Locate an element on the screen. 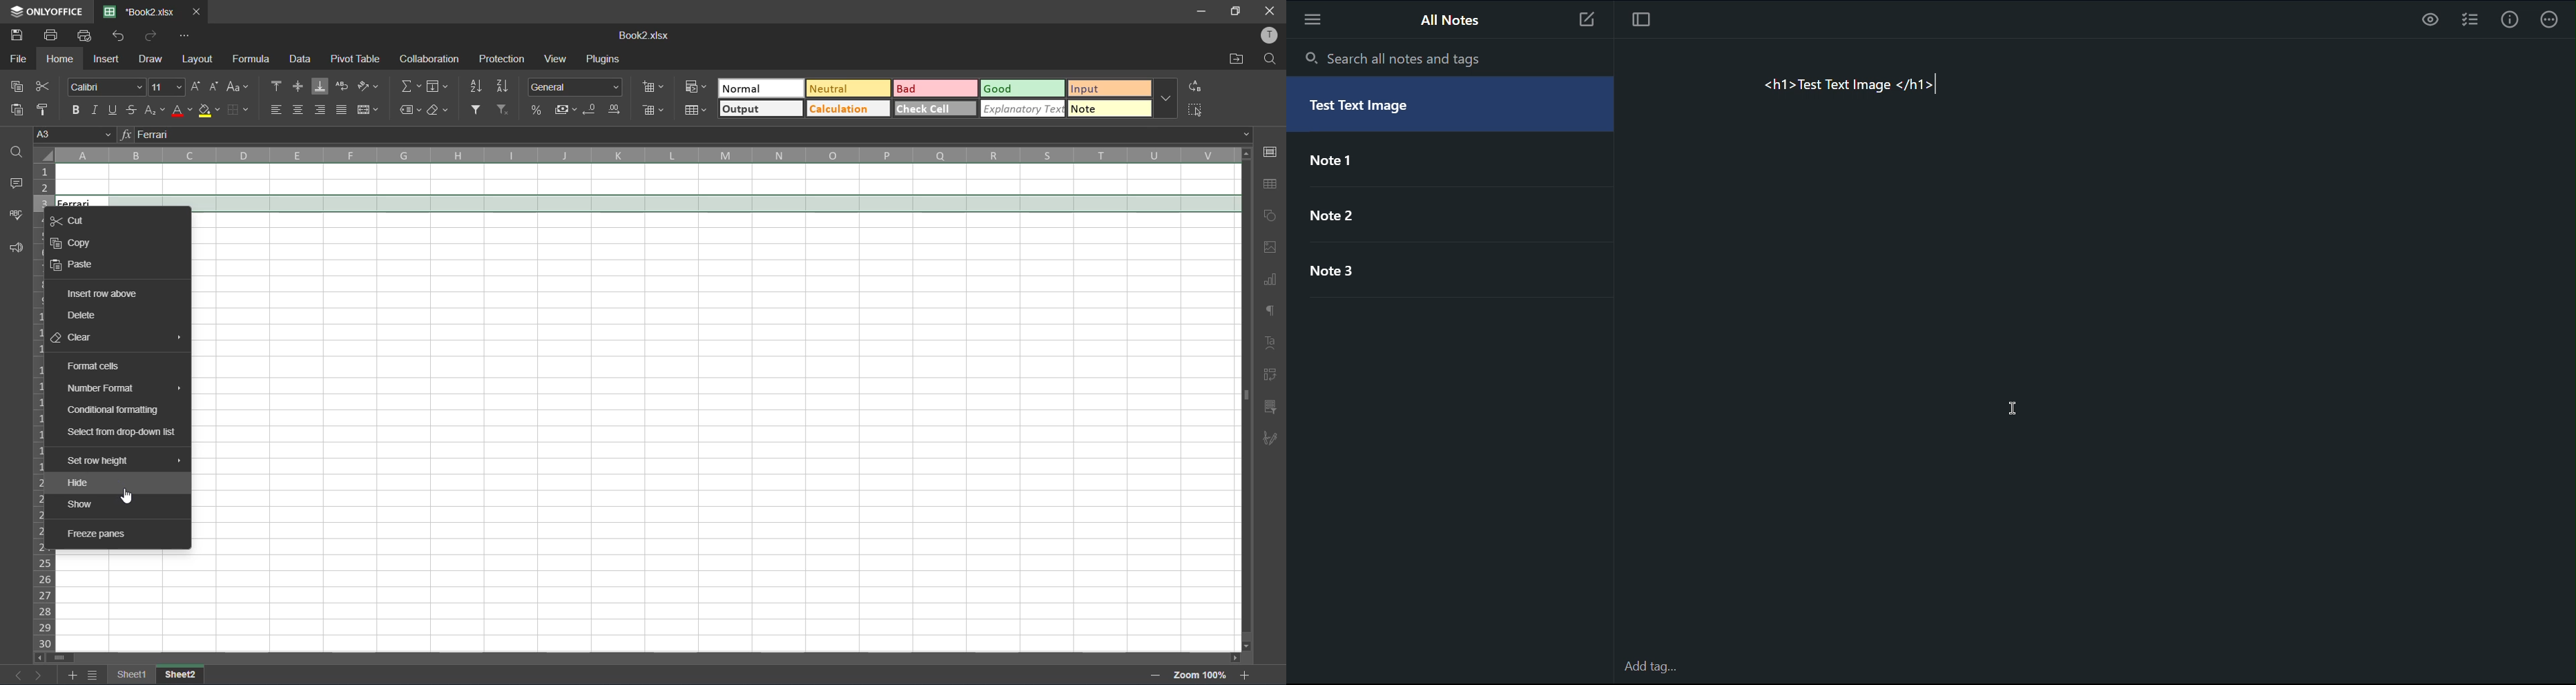  More is located at coordinates (2552, 22).